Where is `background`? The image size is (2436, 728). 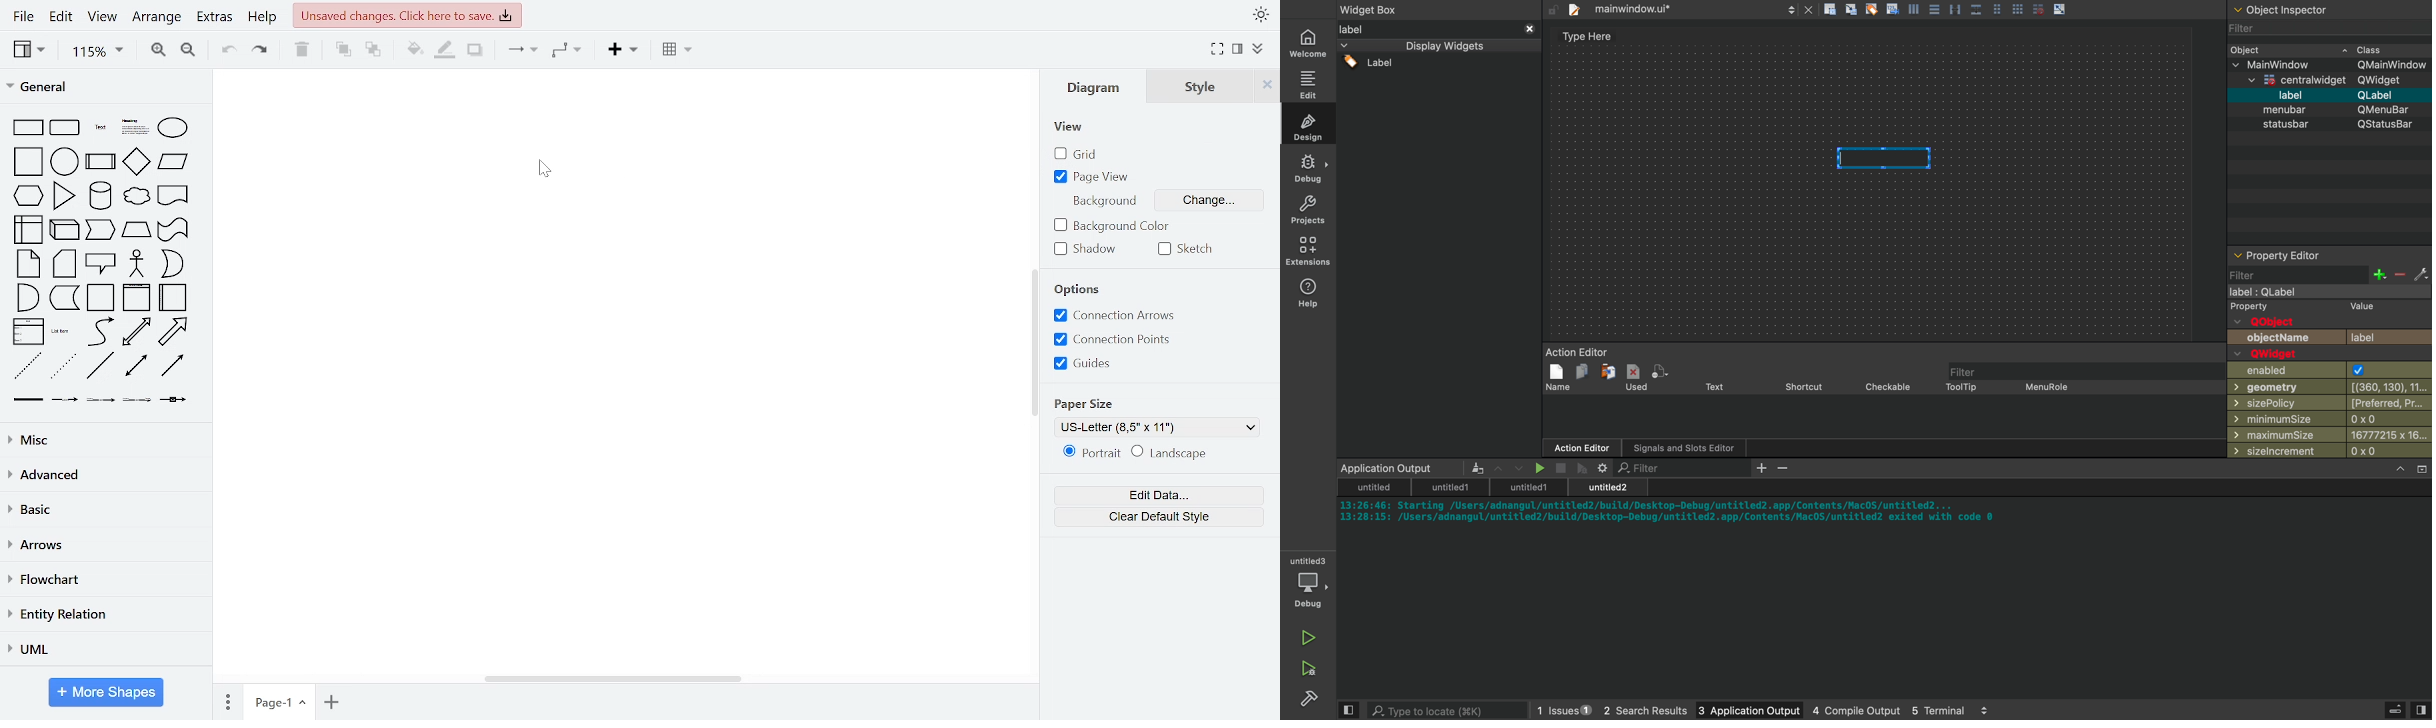 background is located at coordinates (1106, 203).